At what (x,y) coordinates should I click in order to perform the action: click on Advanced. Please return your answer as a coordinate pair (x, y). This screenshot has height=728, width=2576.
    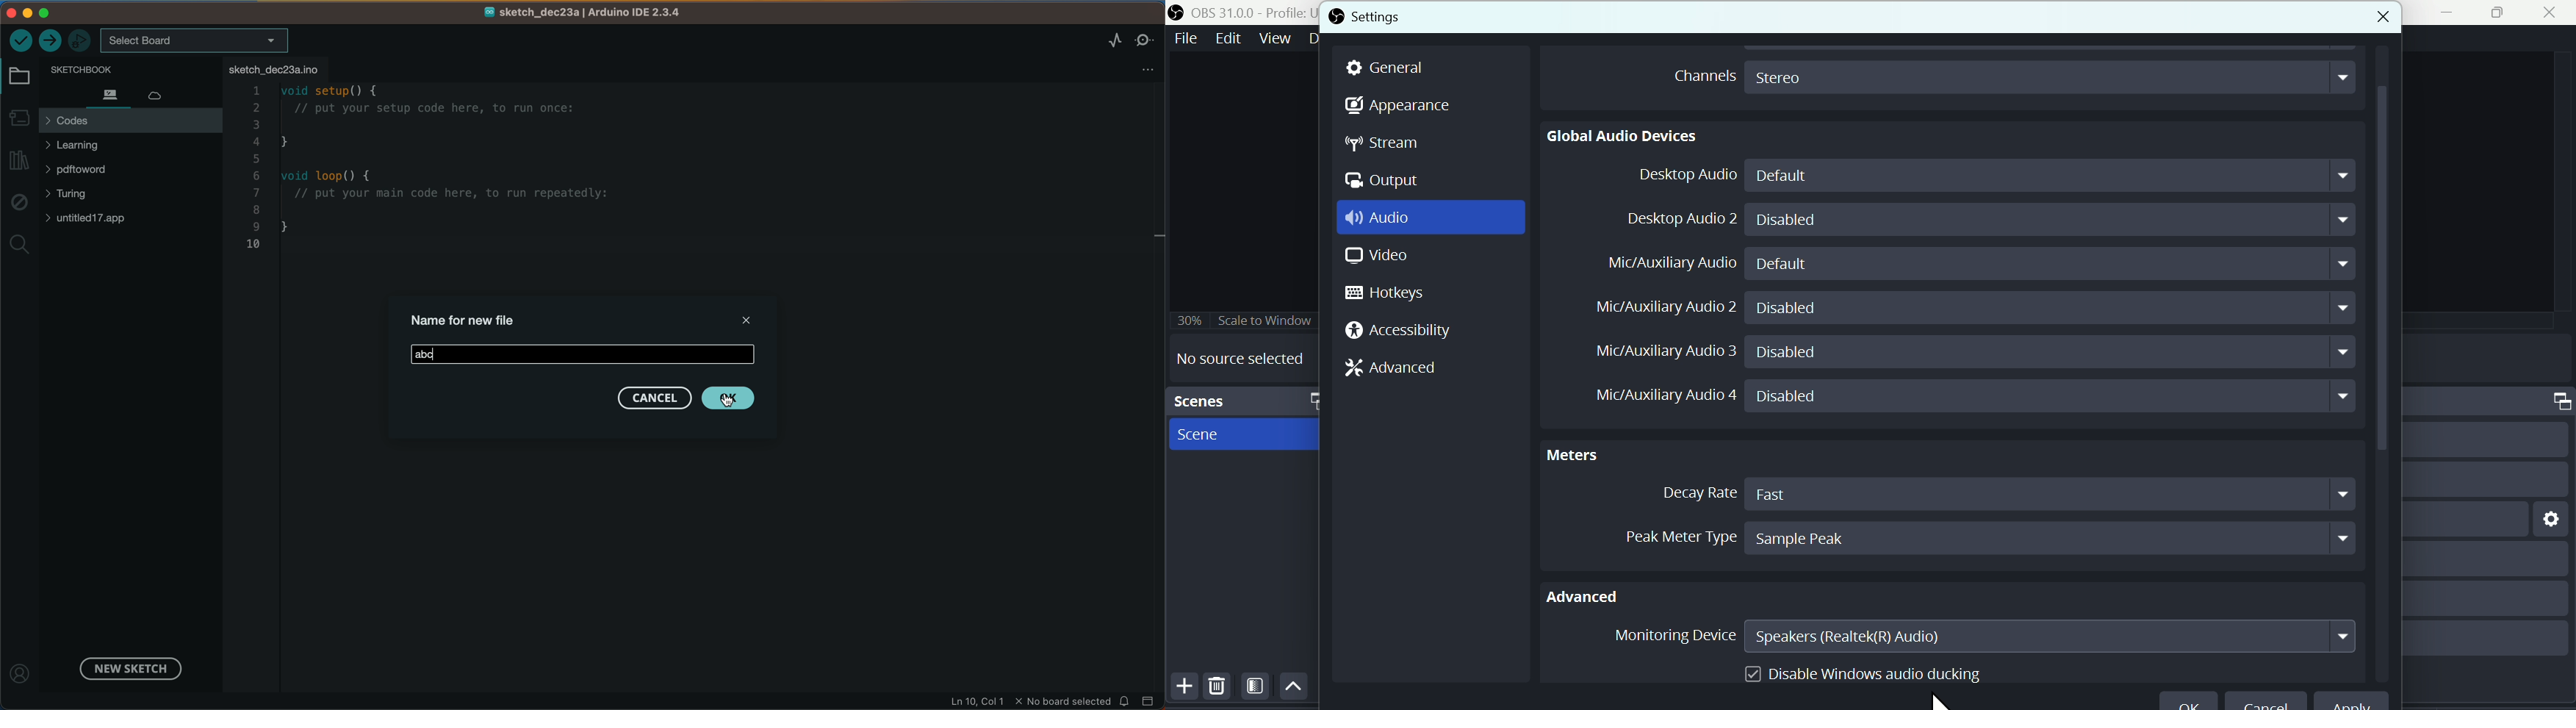
    Looking at the image, I should click on (1594, 594).